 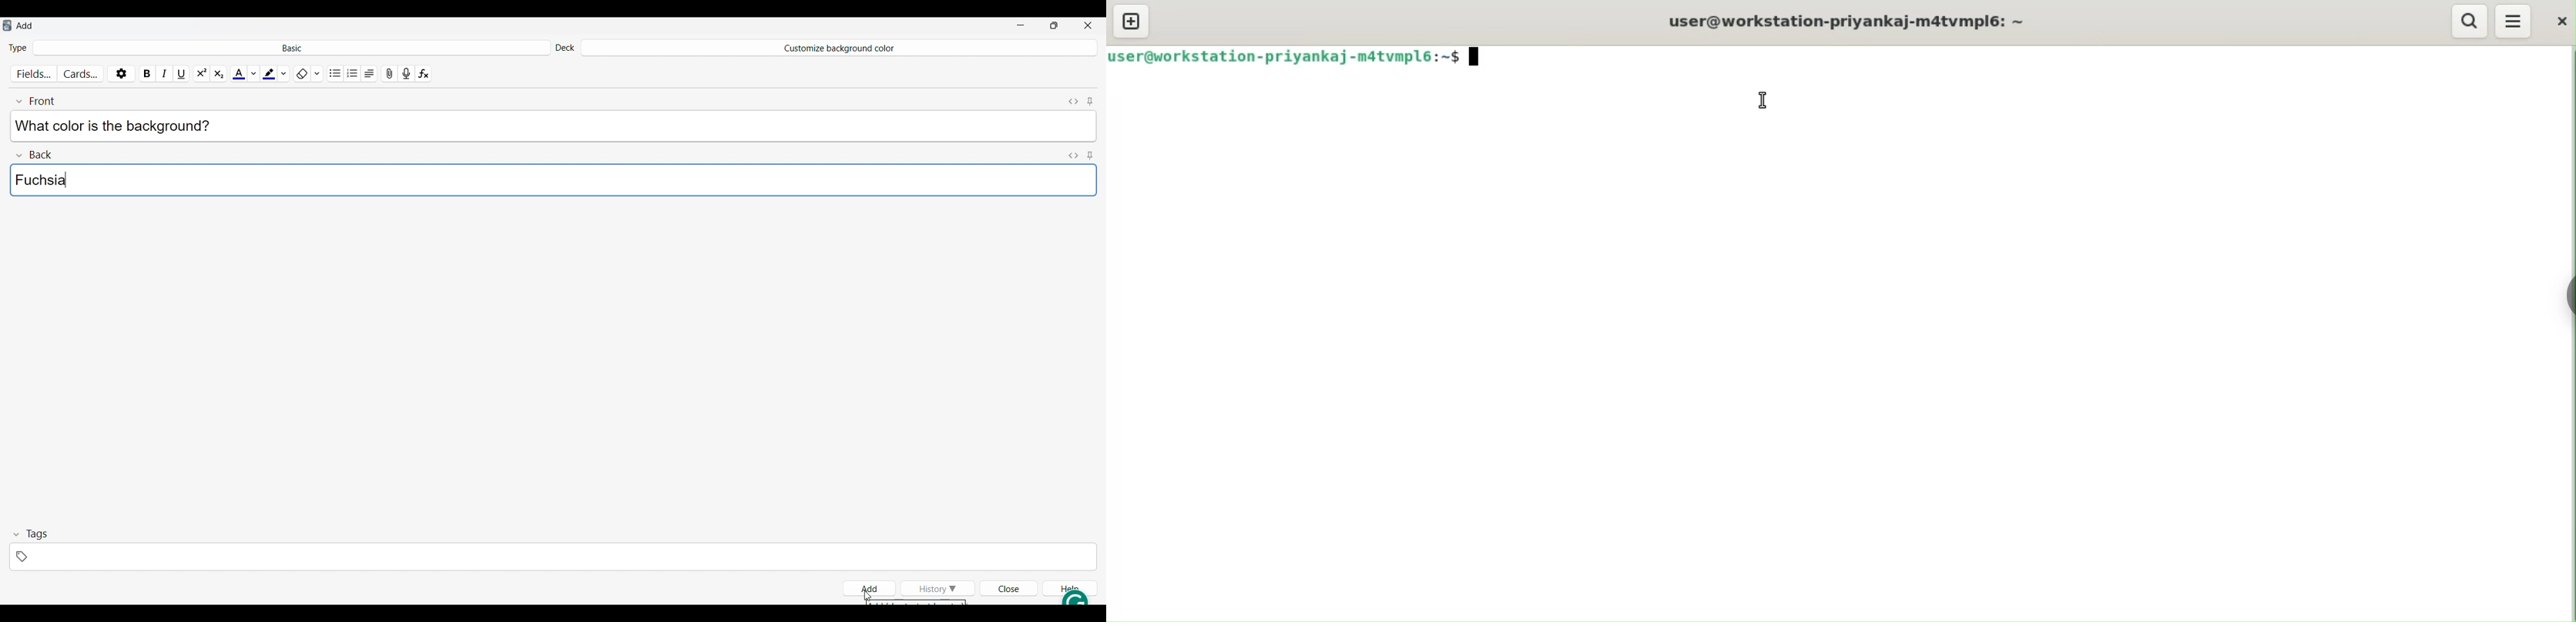 I want to click on , so click(x=870, y=589).